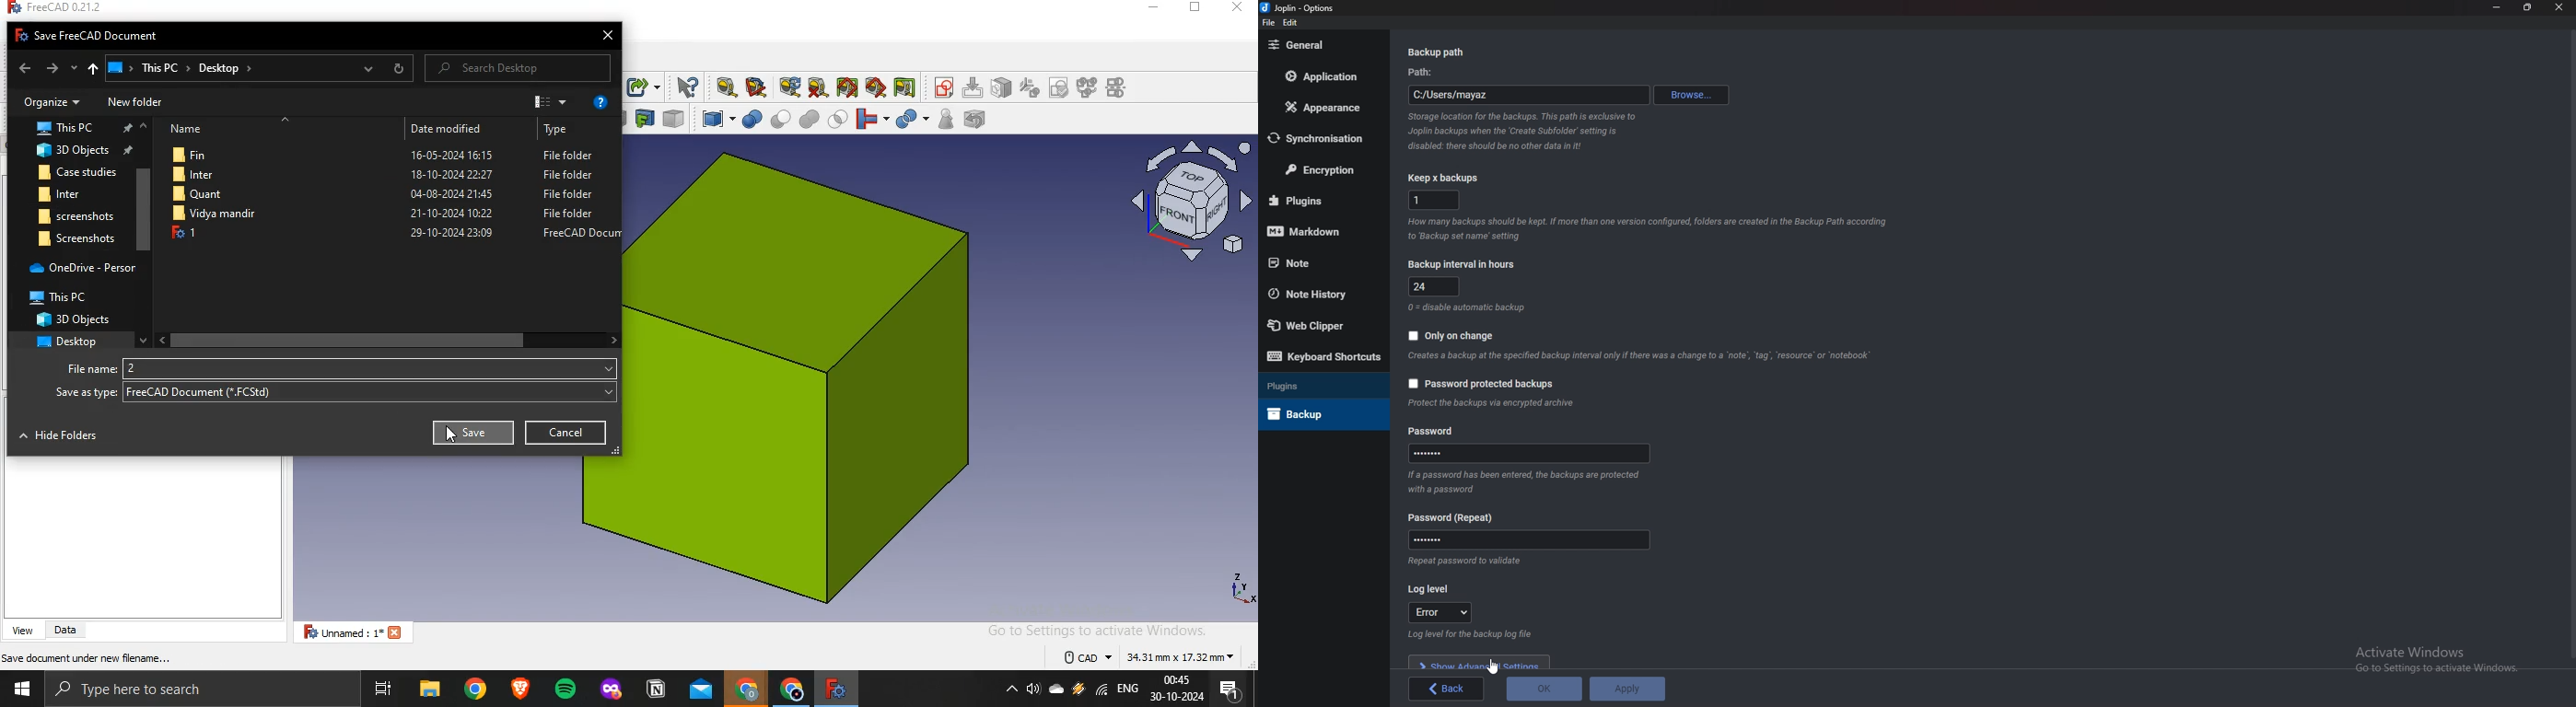 The width and height of the screenshot is (2576, 728). What do you see at coordinates (875, 87) in the screenshot?
I see `toggle 3d` at bounding box center [875, 87].